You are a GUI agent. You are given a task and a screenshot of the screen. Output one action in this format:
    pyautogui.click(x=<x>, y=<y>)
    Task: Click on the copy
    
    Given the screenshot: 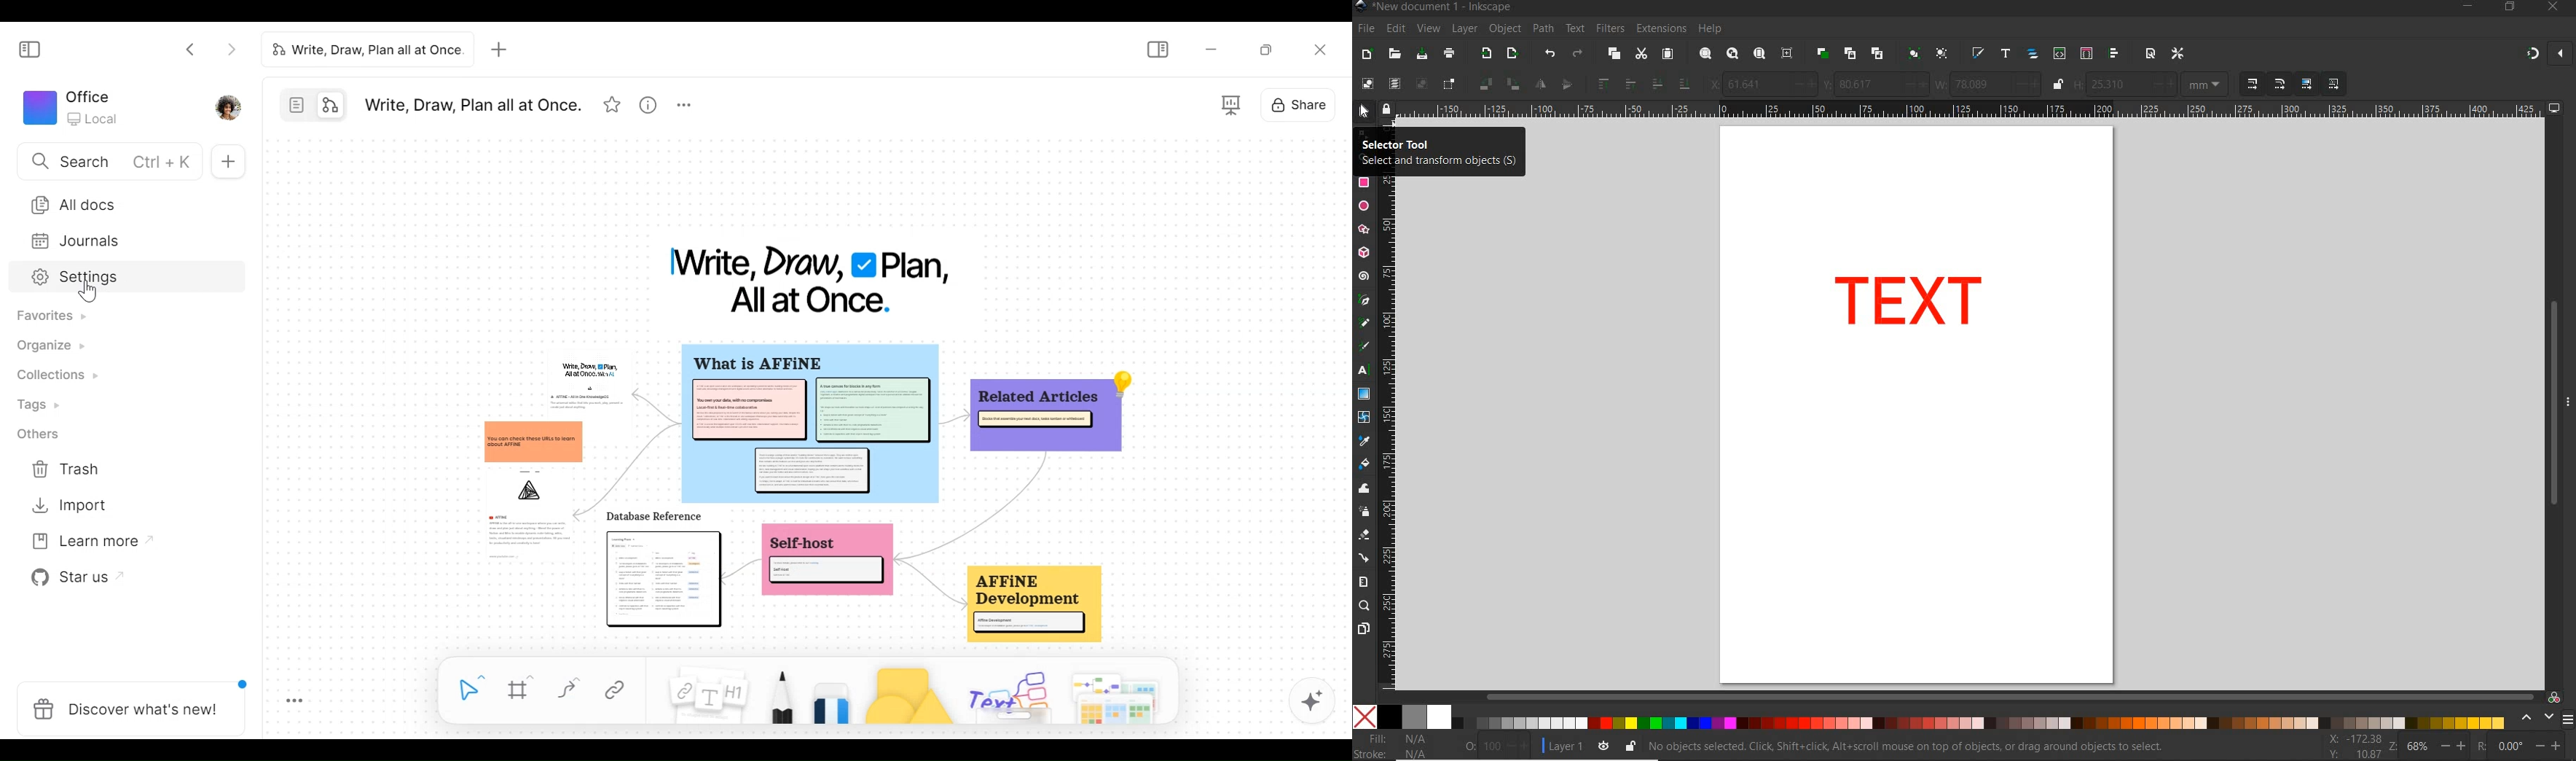 What is the action you would take?
    pyautogui.click(x=1612, y=55)
    